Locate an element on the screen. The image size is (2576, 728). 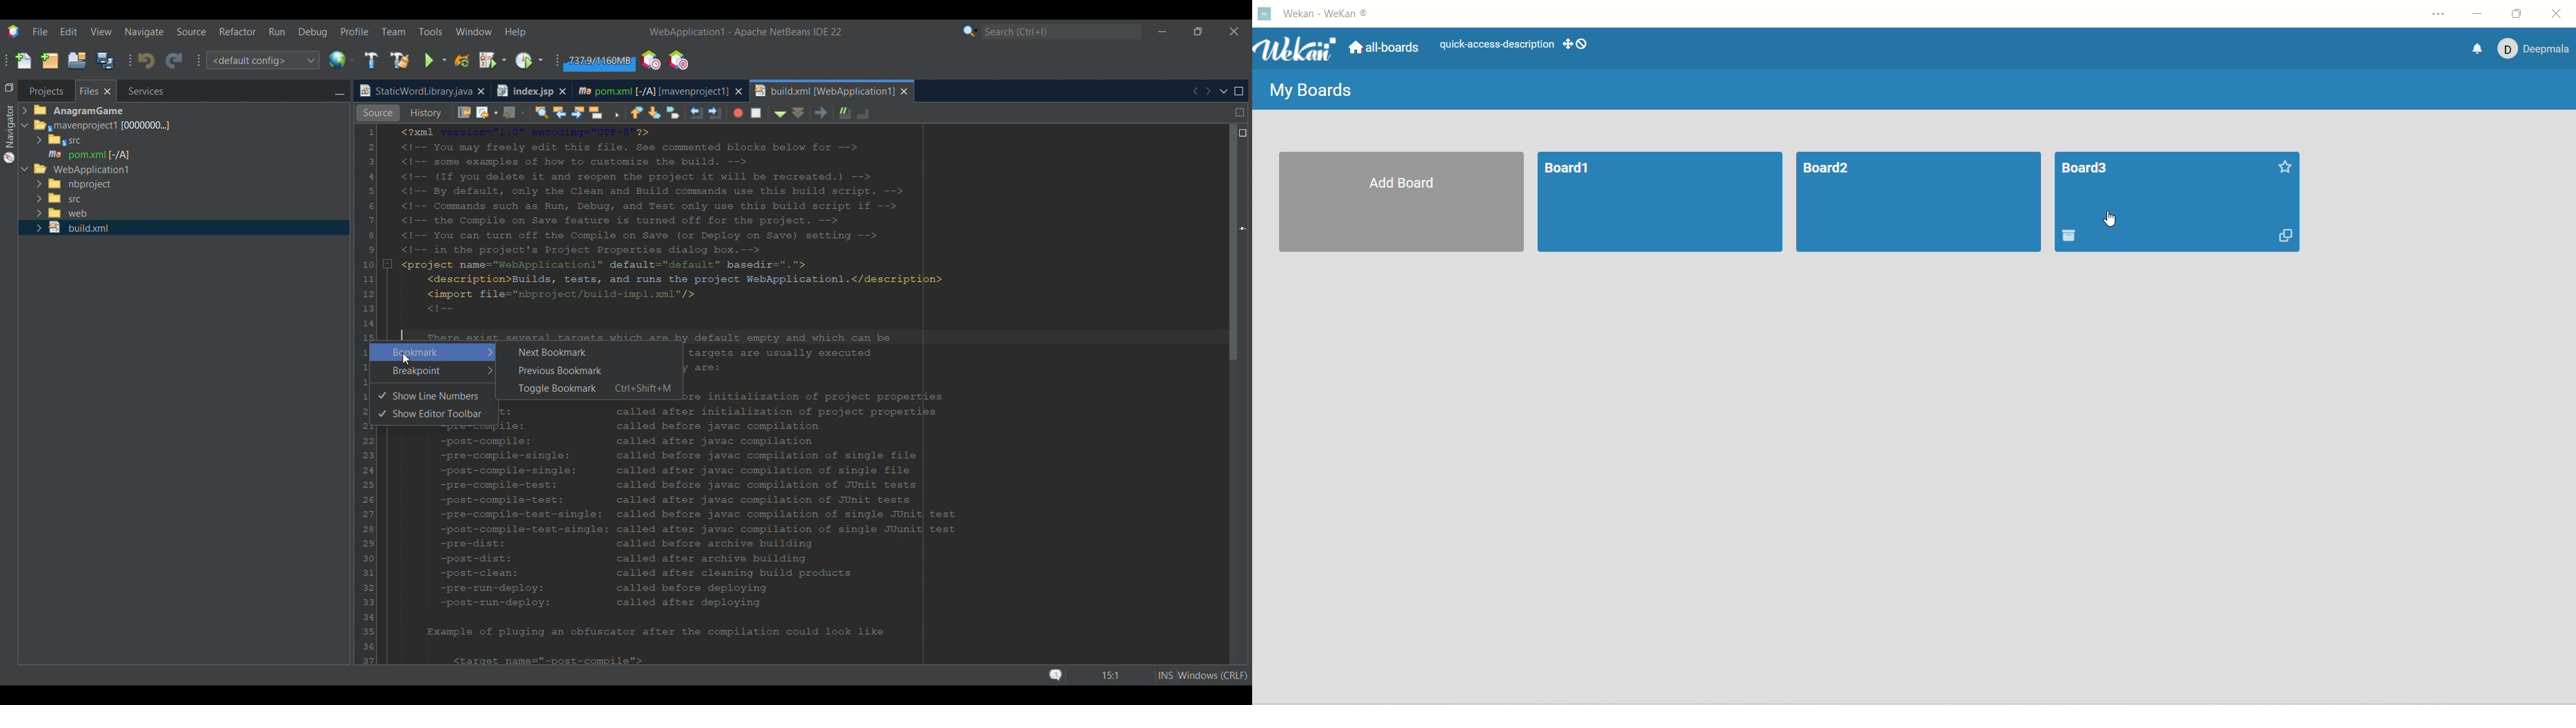
Uncomment is located at coordinates (986, 112).